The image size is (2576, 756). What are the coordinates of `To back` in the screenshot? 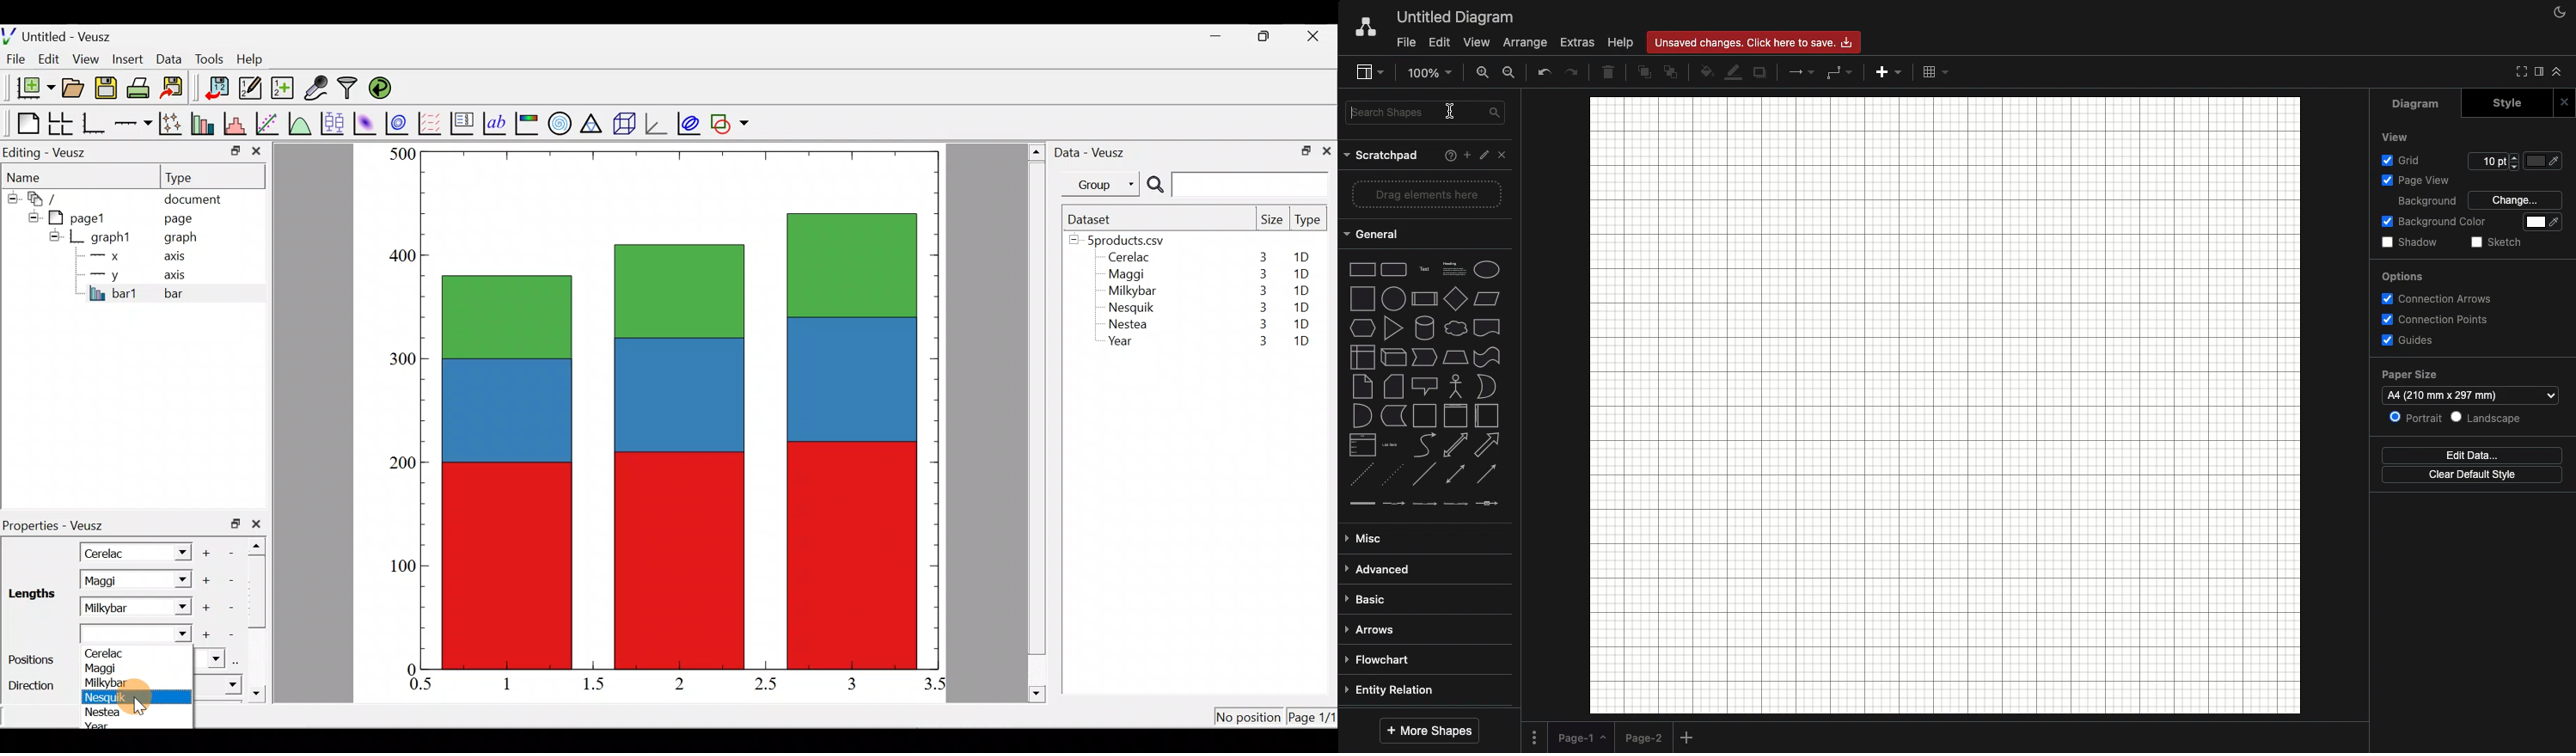 It's located at (1670, 71).